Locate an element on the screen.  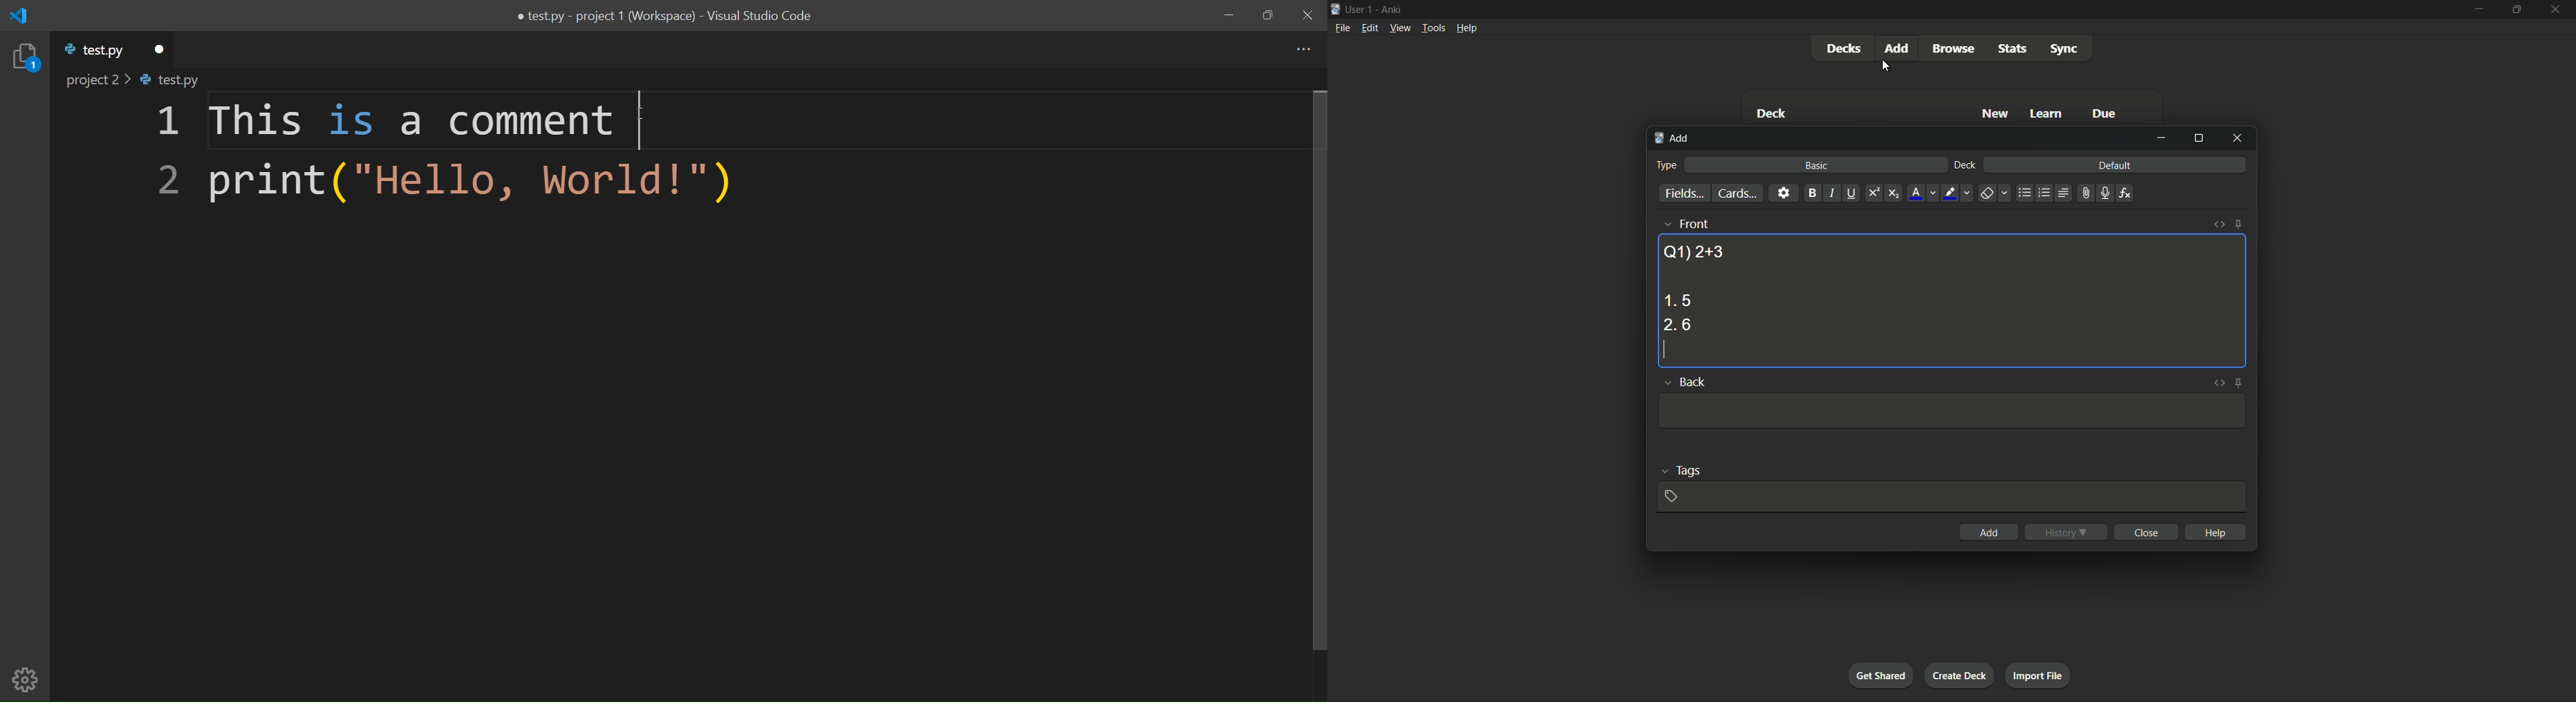
history is located at coordinates (2066, 532).